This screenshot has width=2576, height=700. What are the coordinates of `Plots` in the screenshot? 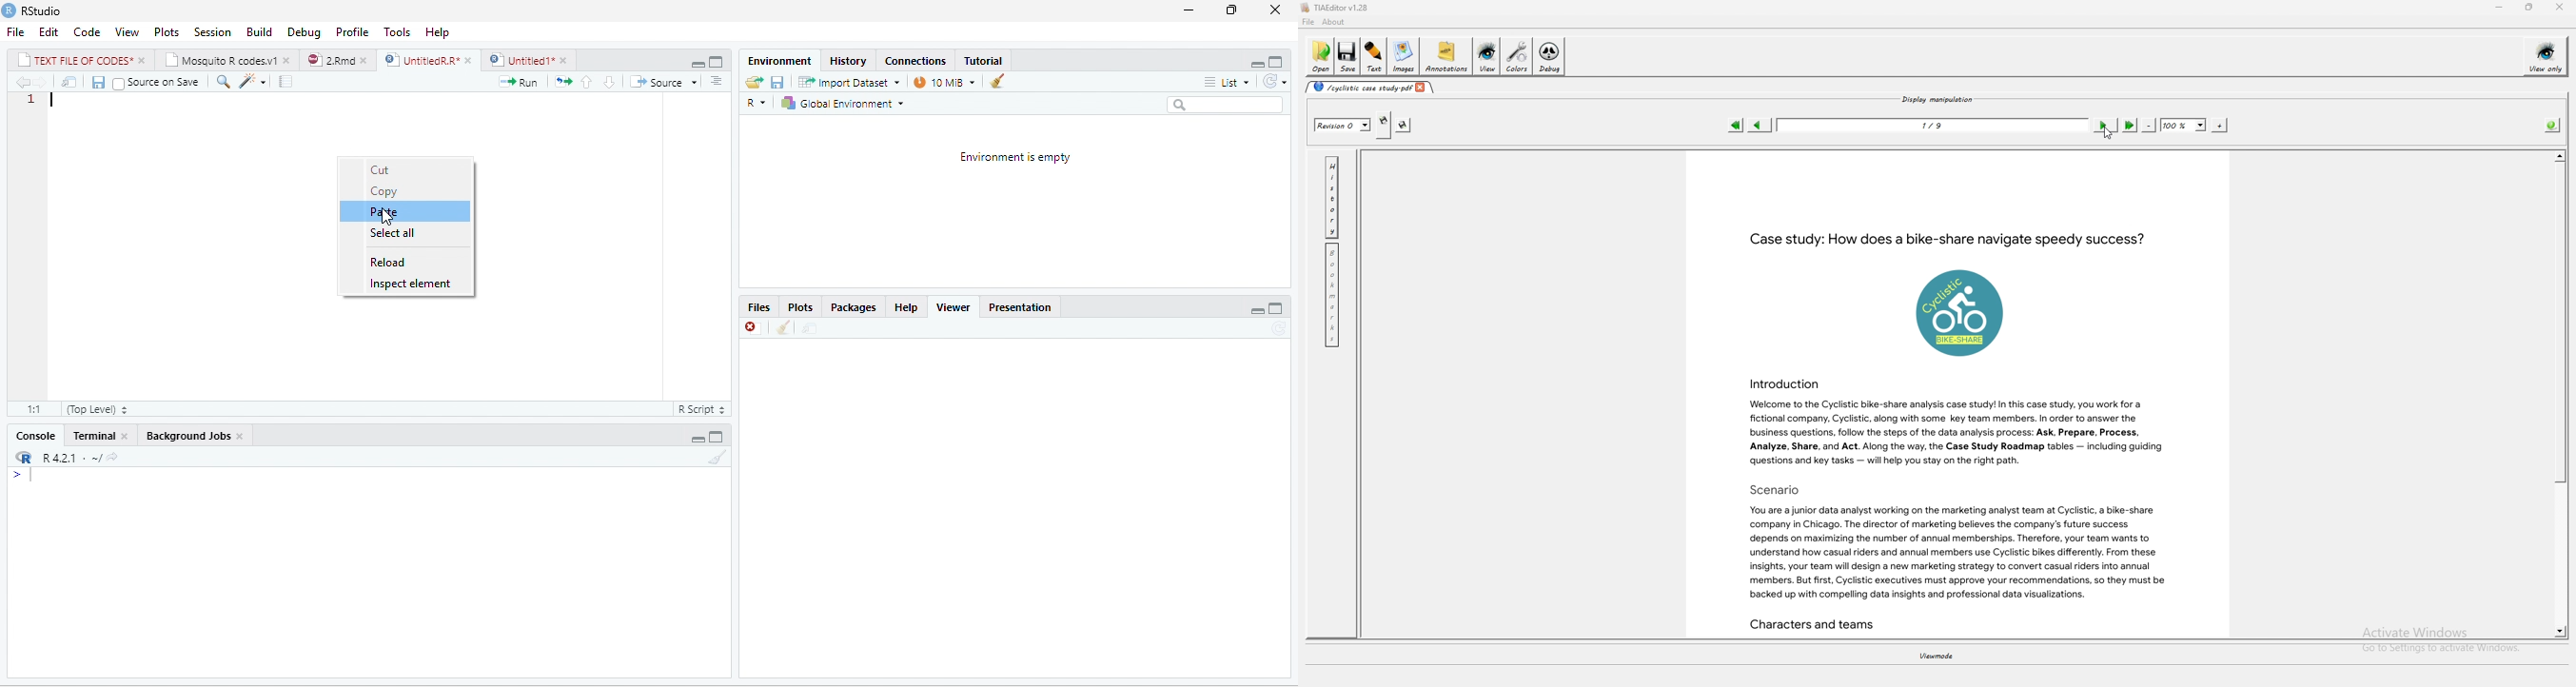 It's located at (804, 307).